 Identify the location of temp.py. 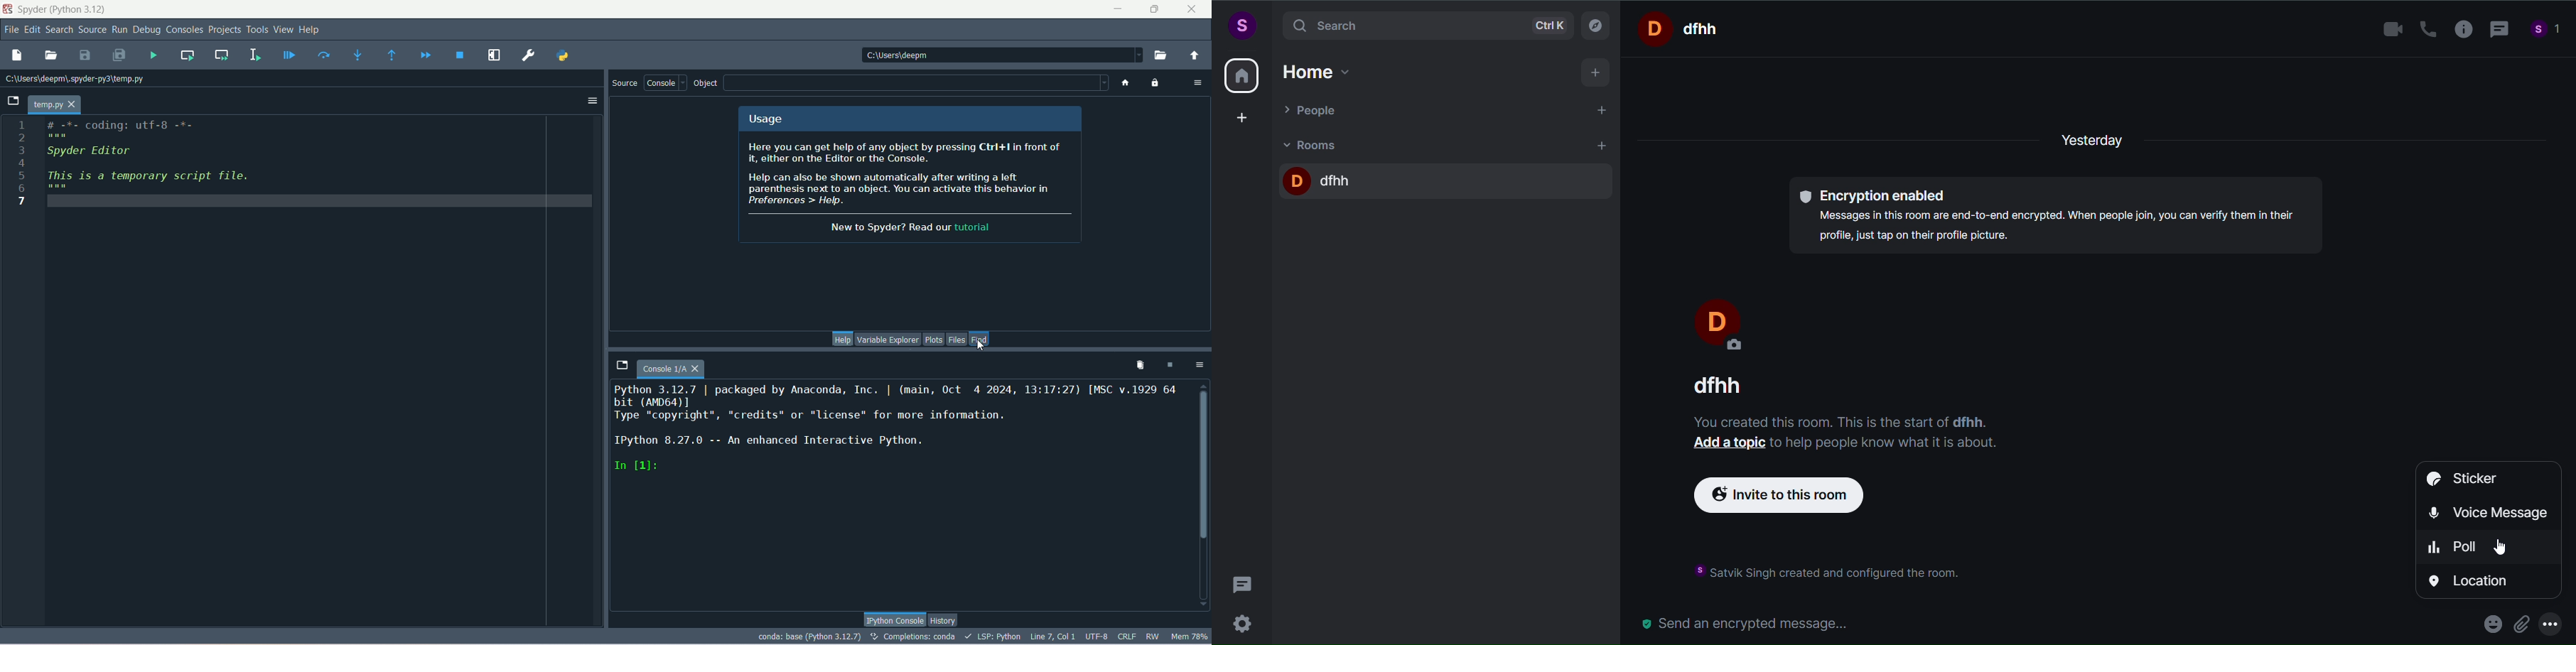
(56, 105).